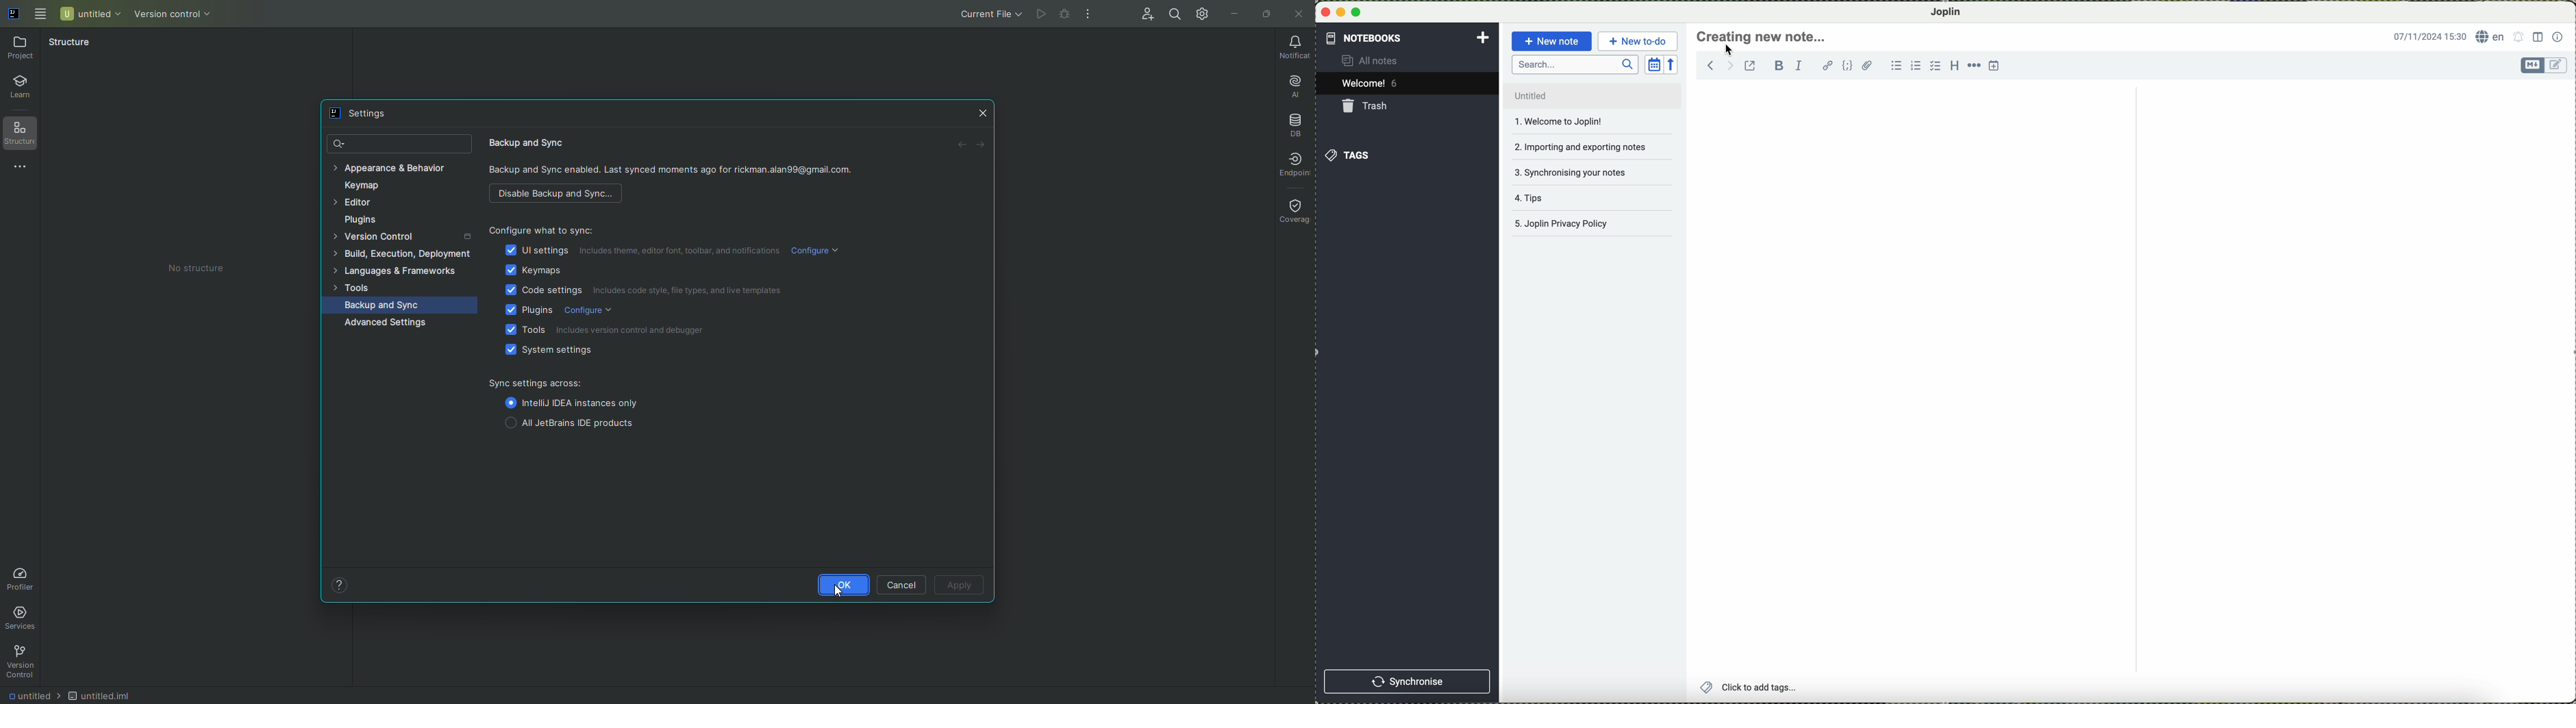 This screenshot has width=2576, height=728. Describe the element at coordinates (1378, 62) in the screenshot. I see `all notes` at that location.